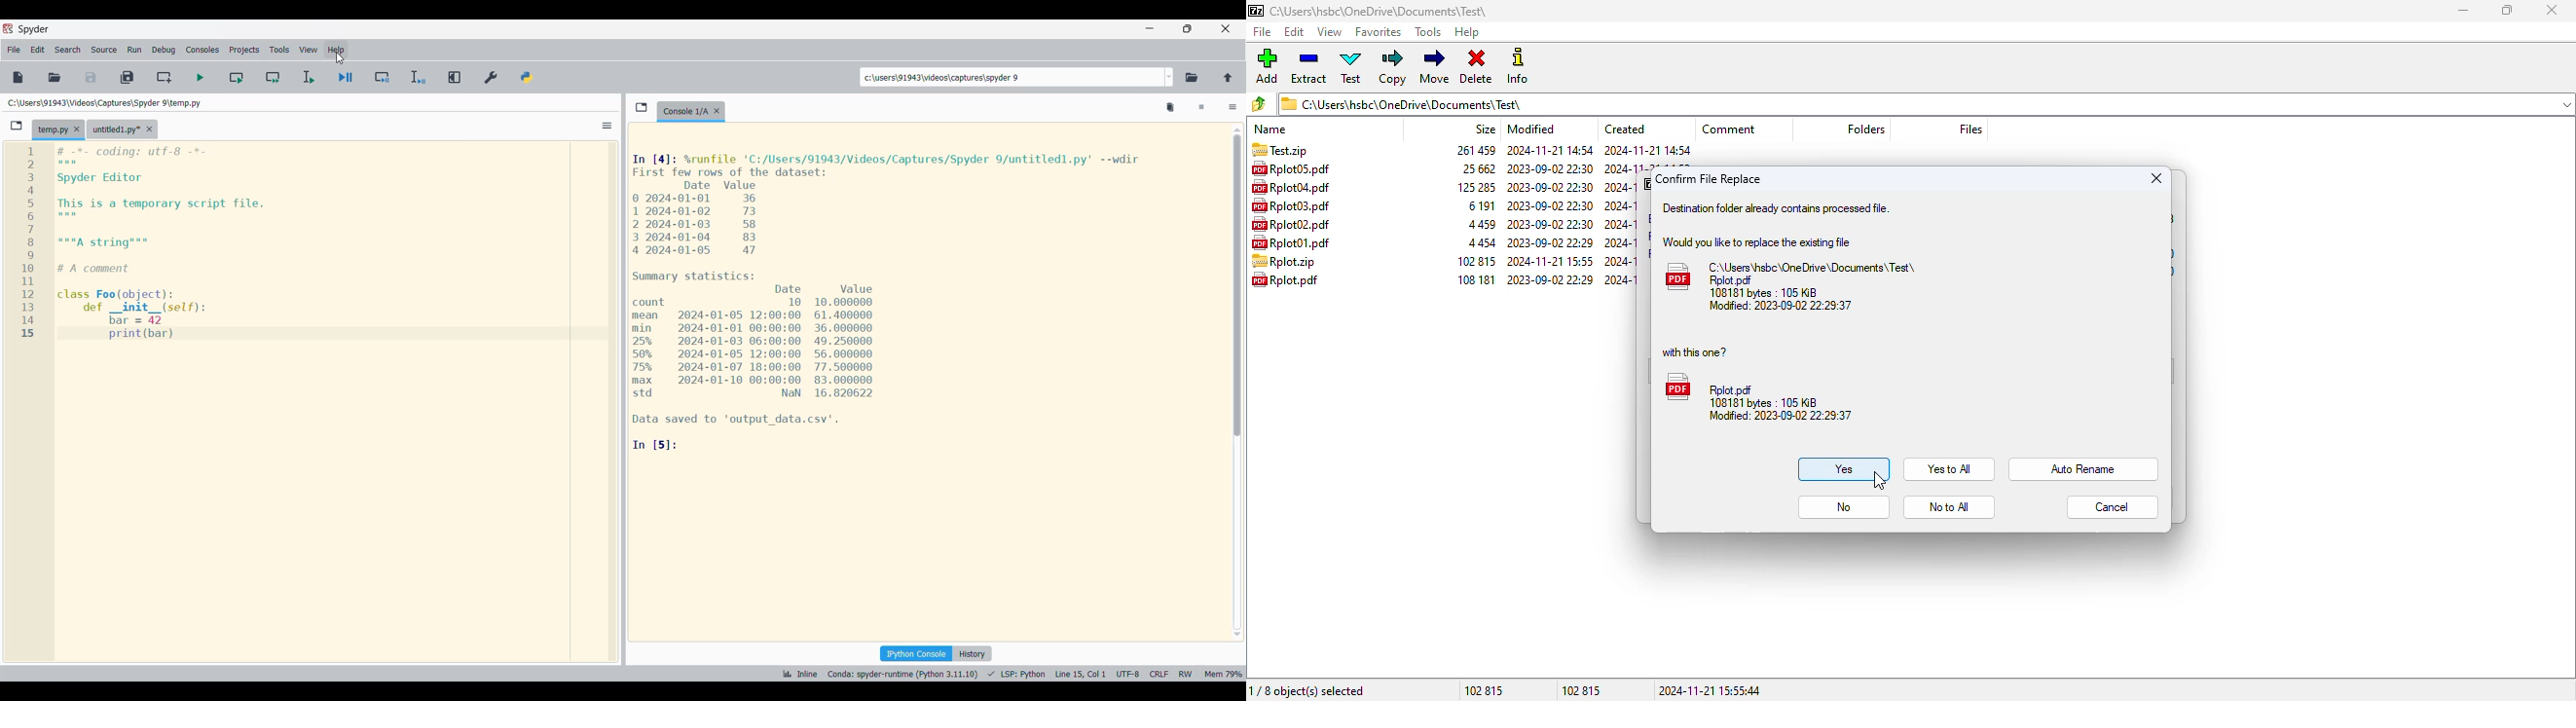  What do you see at coordinates (1586, 690) in the screenshot?
I see `102815` at bounding box center [1586, 690].